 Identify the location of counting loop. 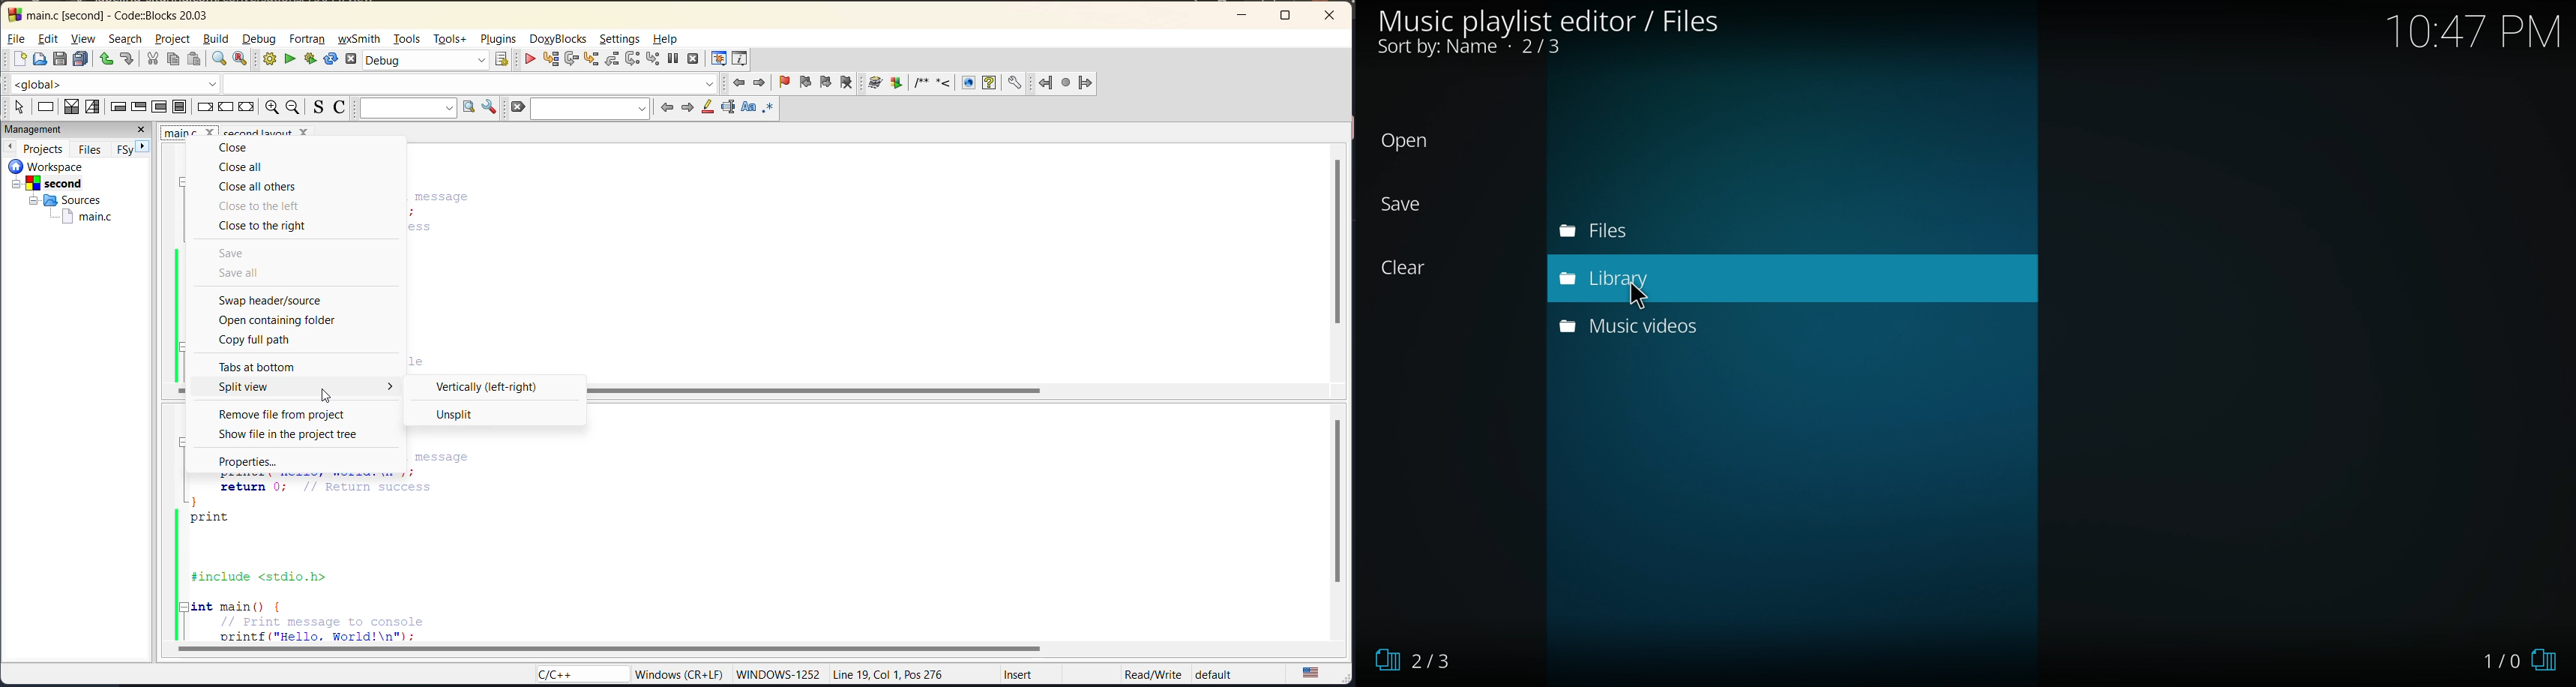
(158, 107).